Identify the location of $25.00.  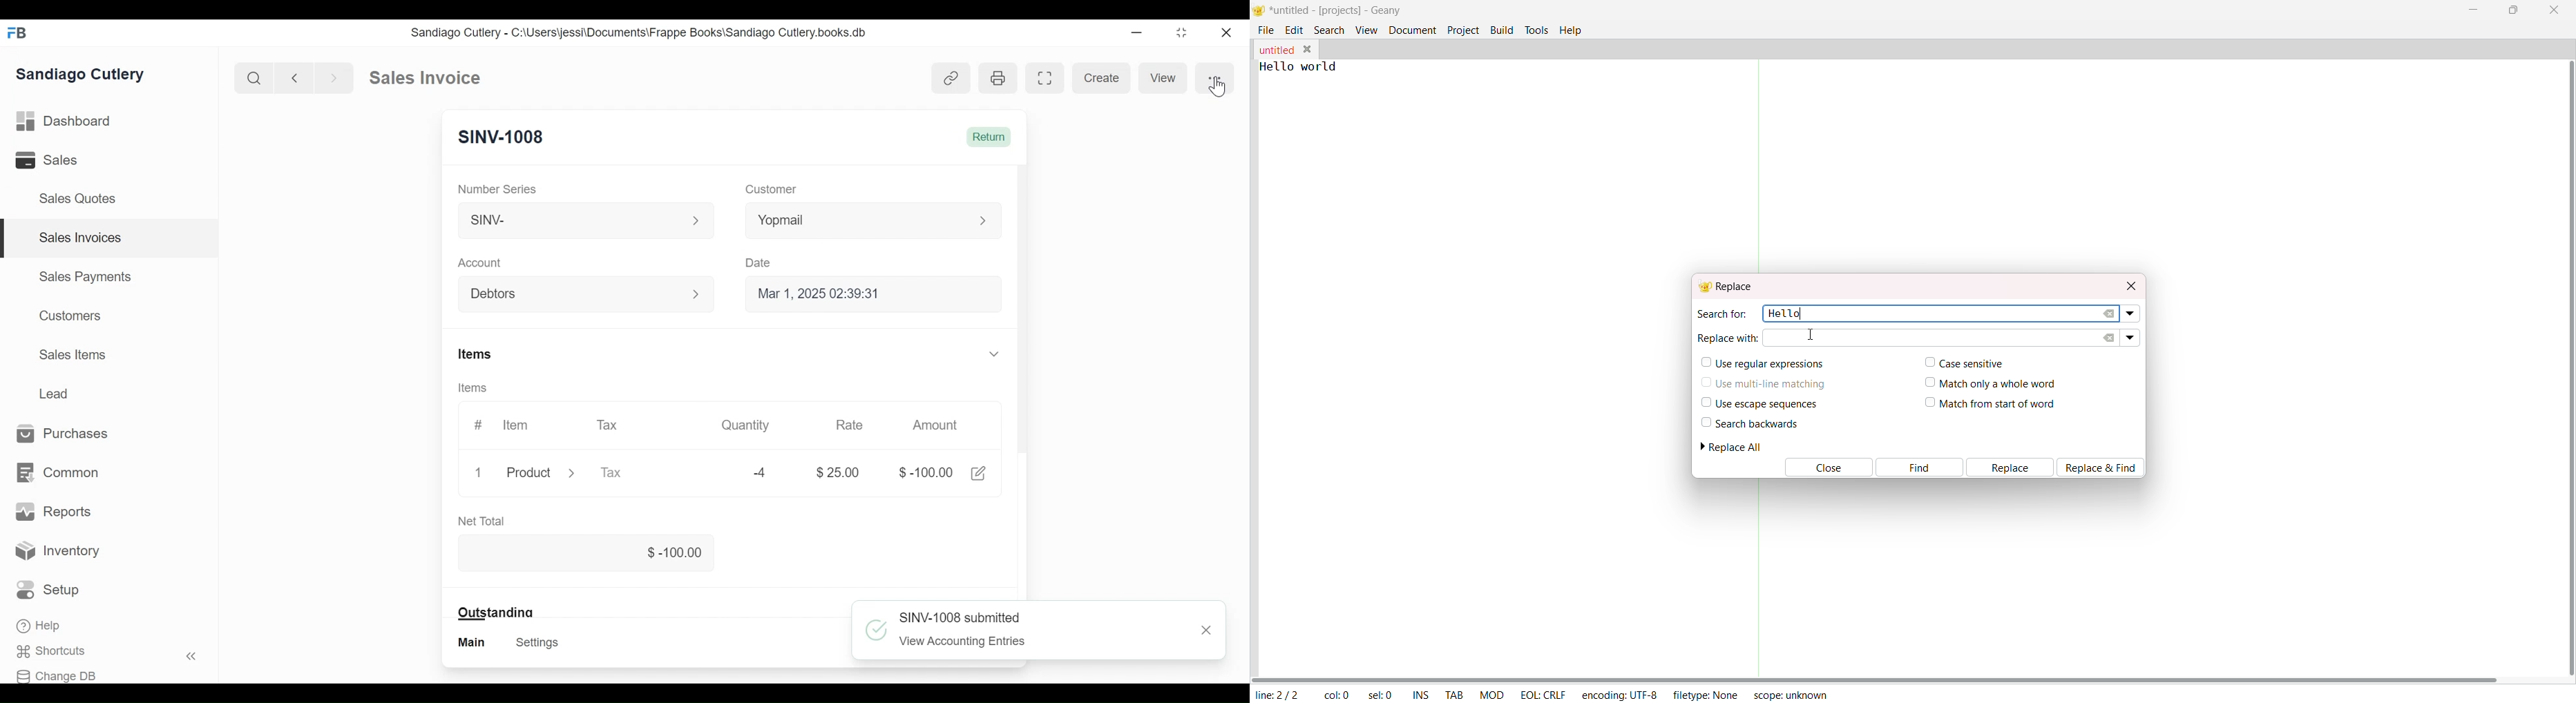
(840, 473).